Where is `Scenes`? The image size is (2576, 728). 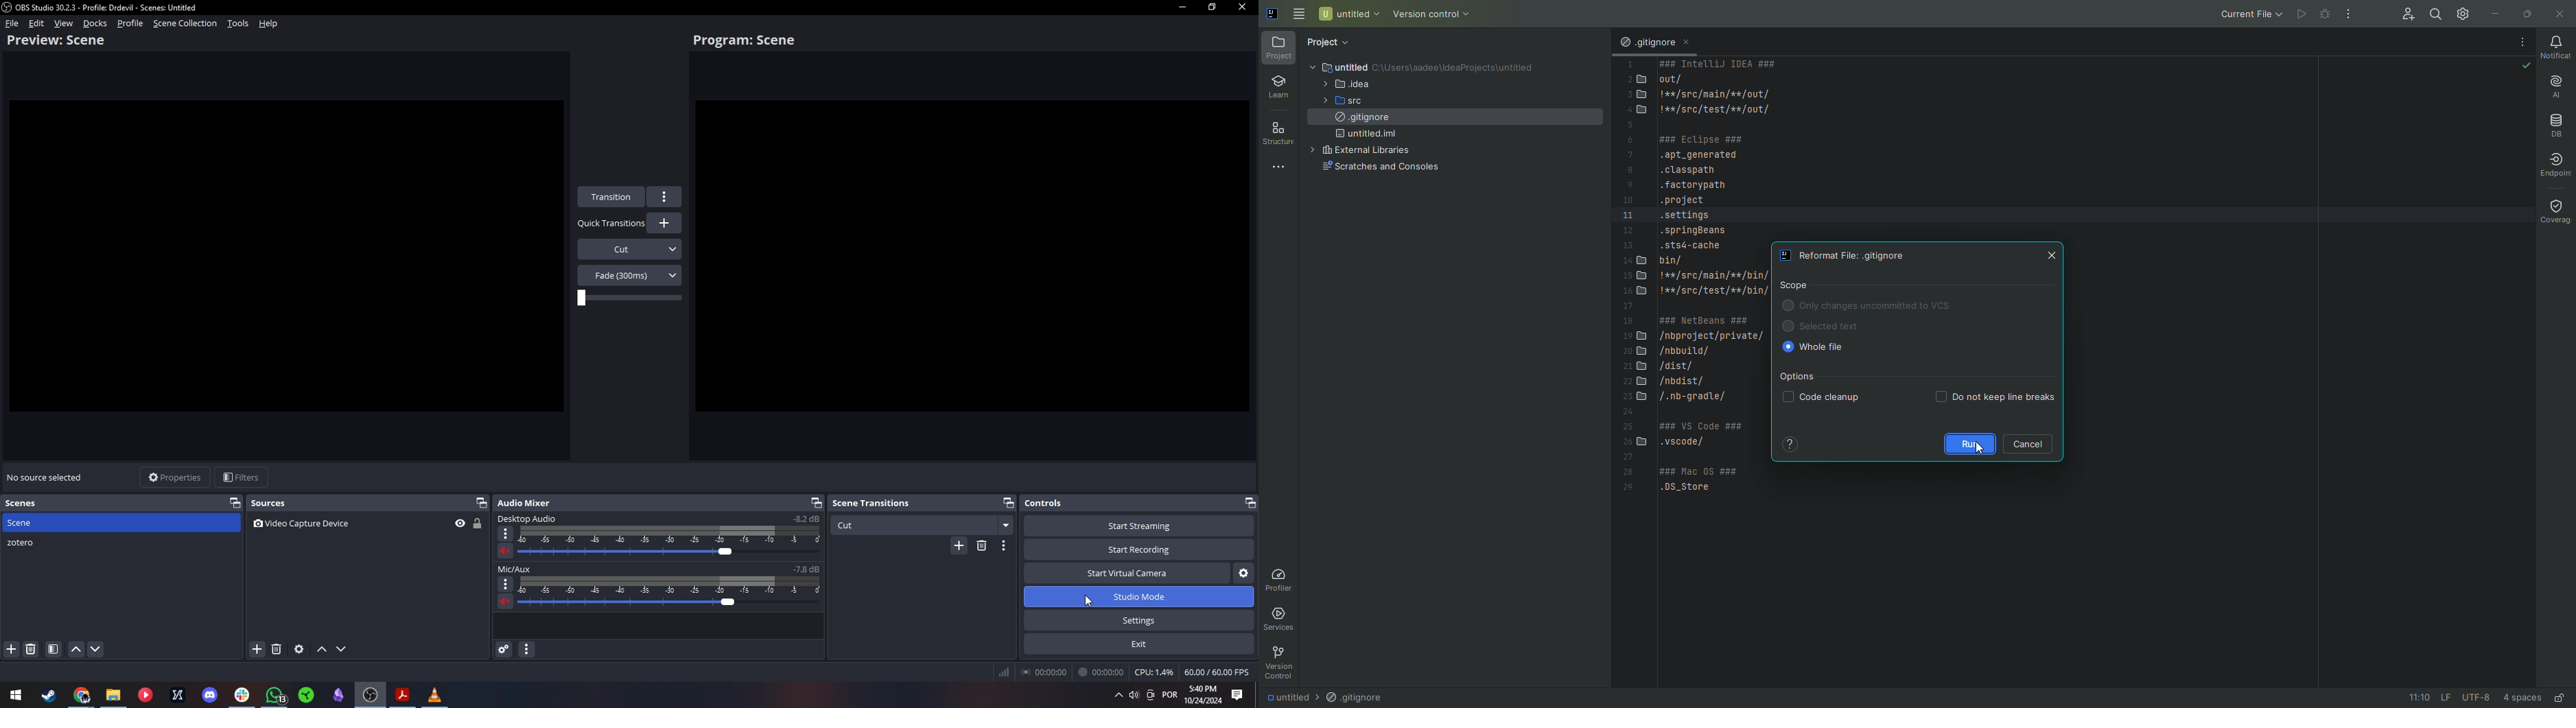
Scenes is located at coordinates (111, 503).